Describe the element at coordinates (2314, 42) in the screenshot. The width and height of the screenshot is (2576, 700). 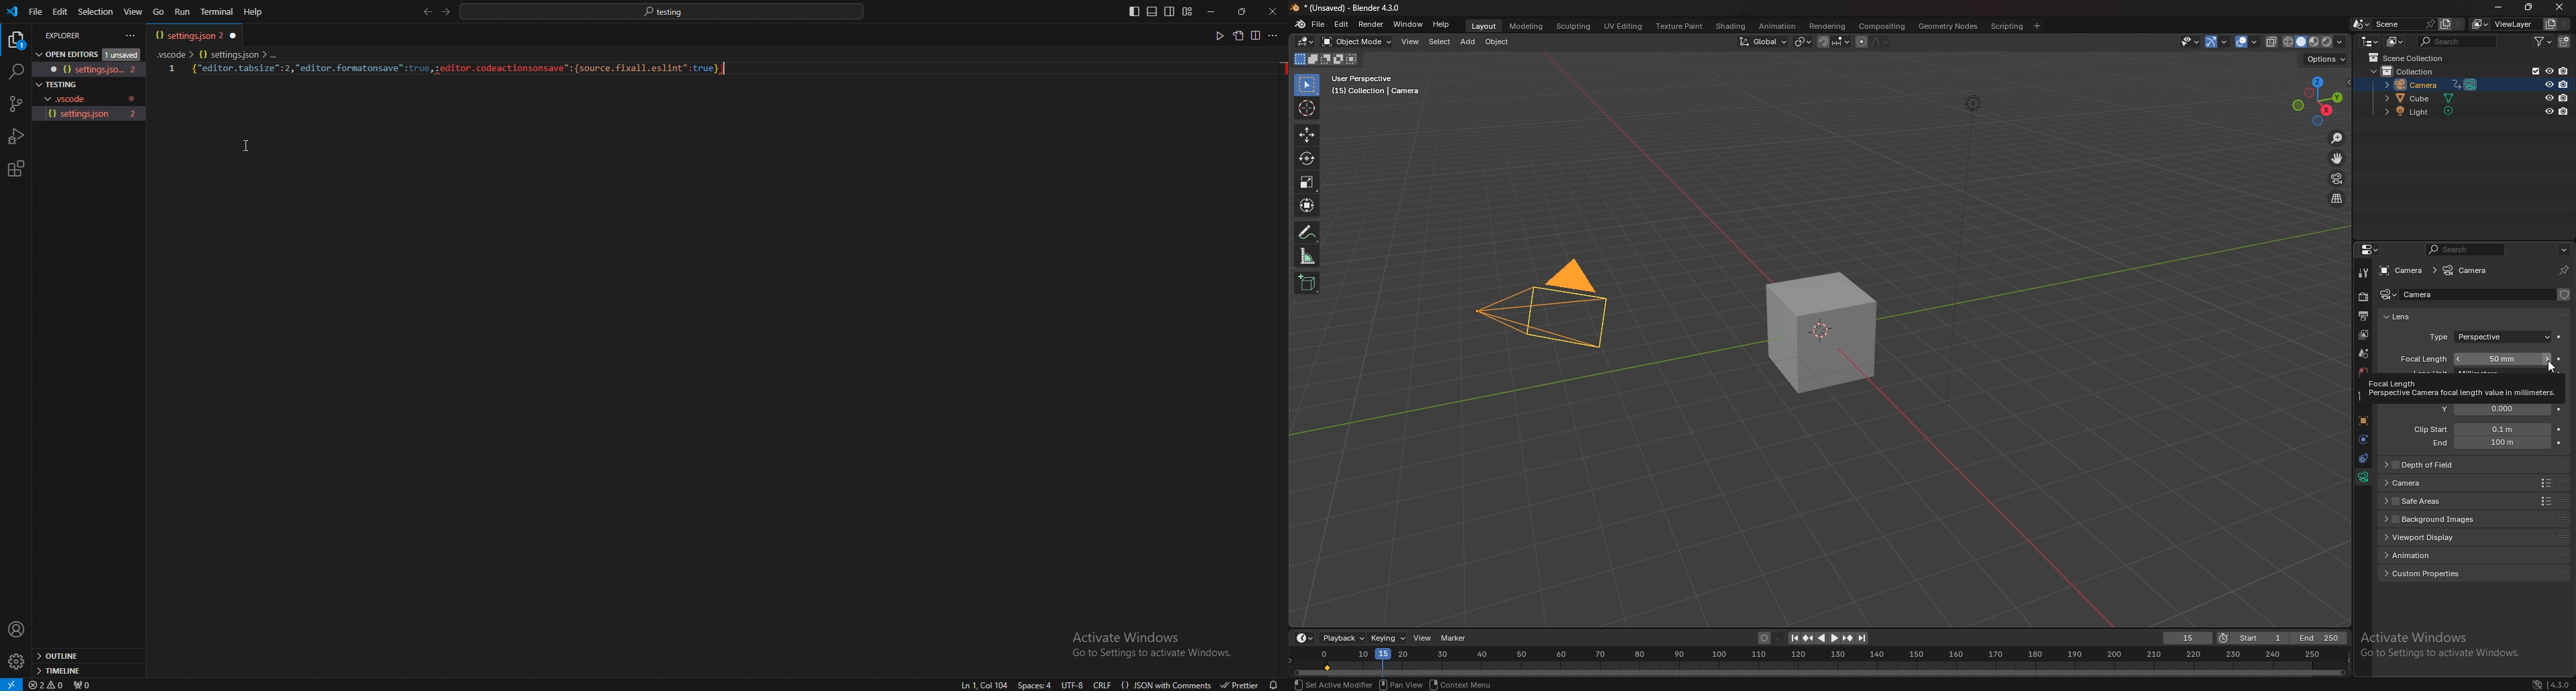
I see `viewport shading` at that location.